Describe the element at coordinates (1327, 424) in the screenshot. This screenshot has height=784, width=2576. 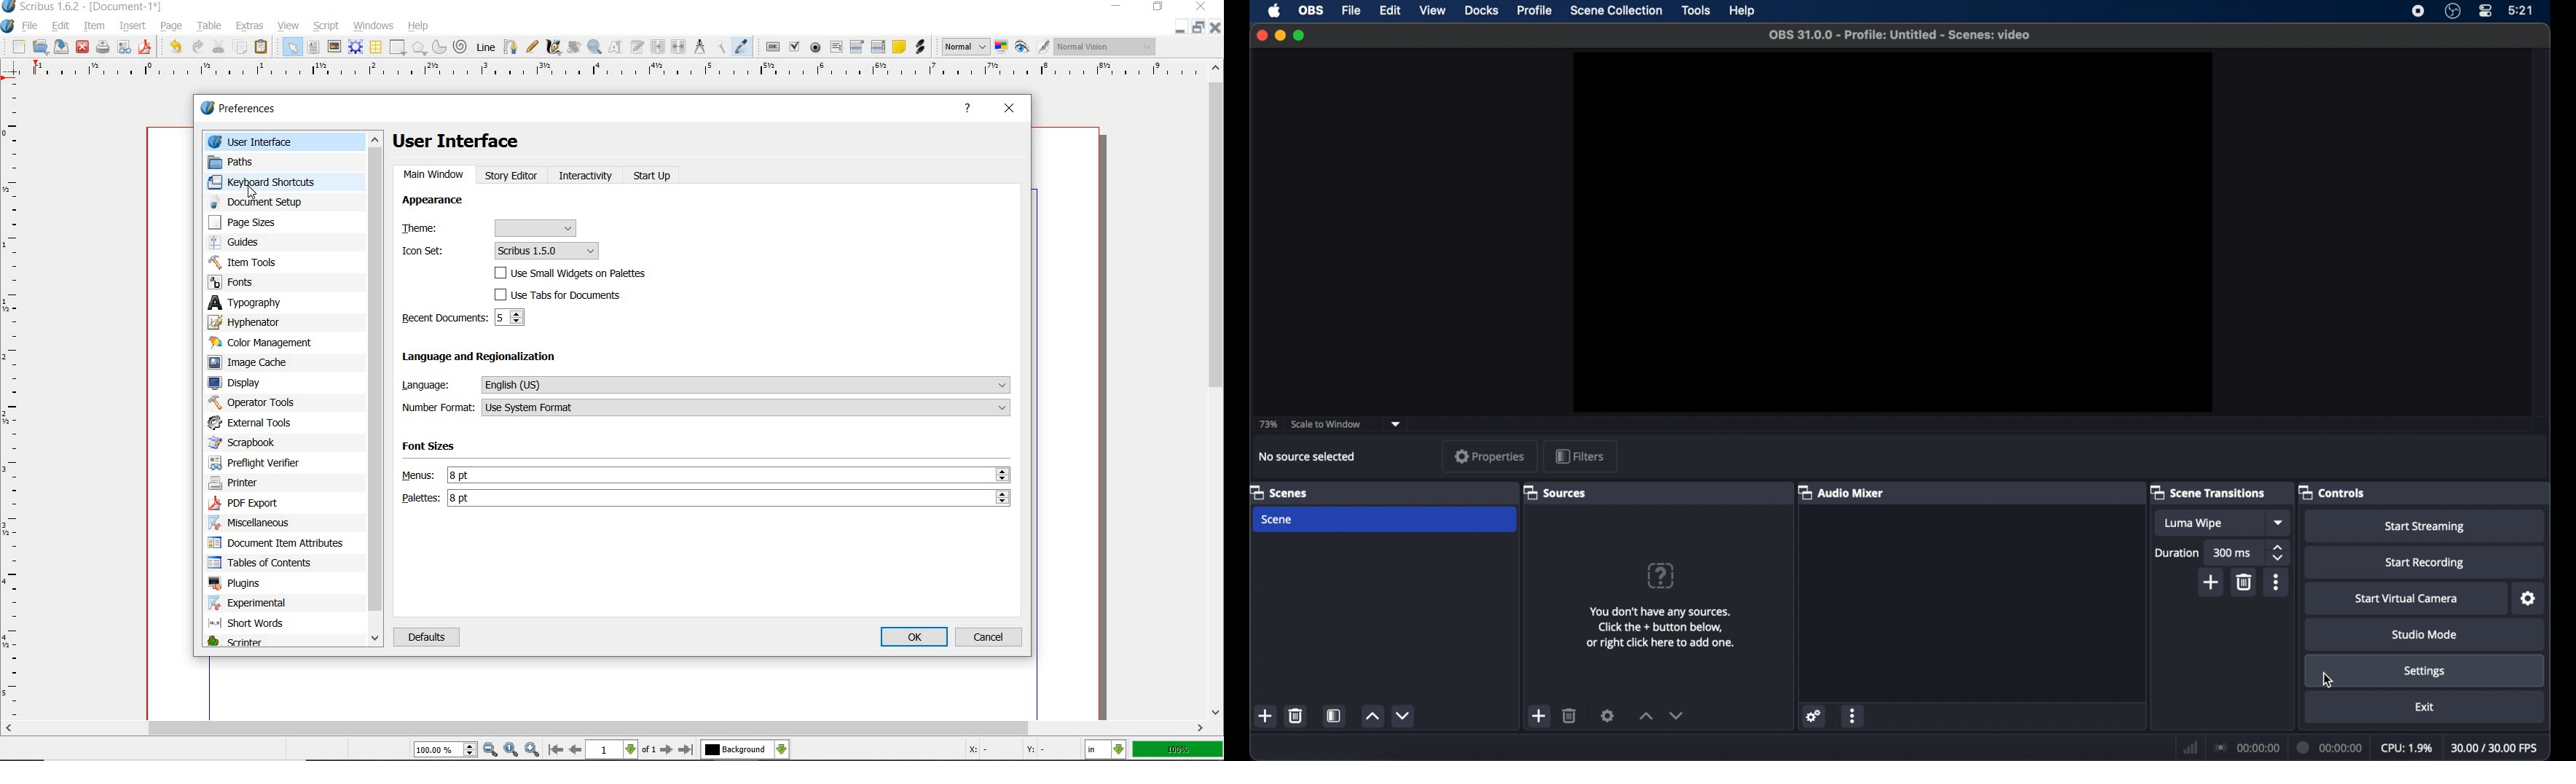
I see `scale to window` at that location.